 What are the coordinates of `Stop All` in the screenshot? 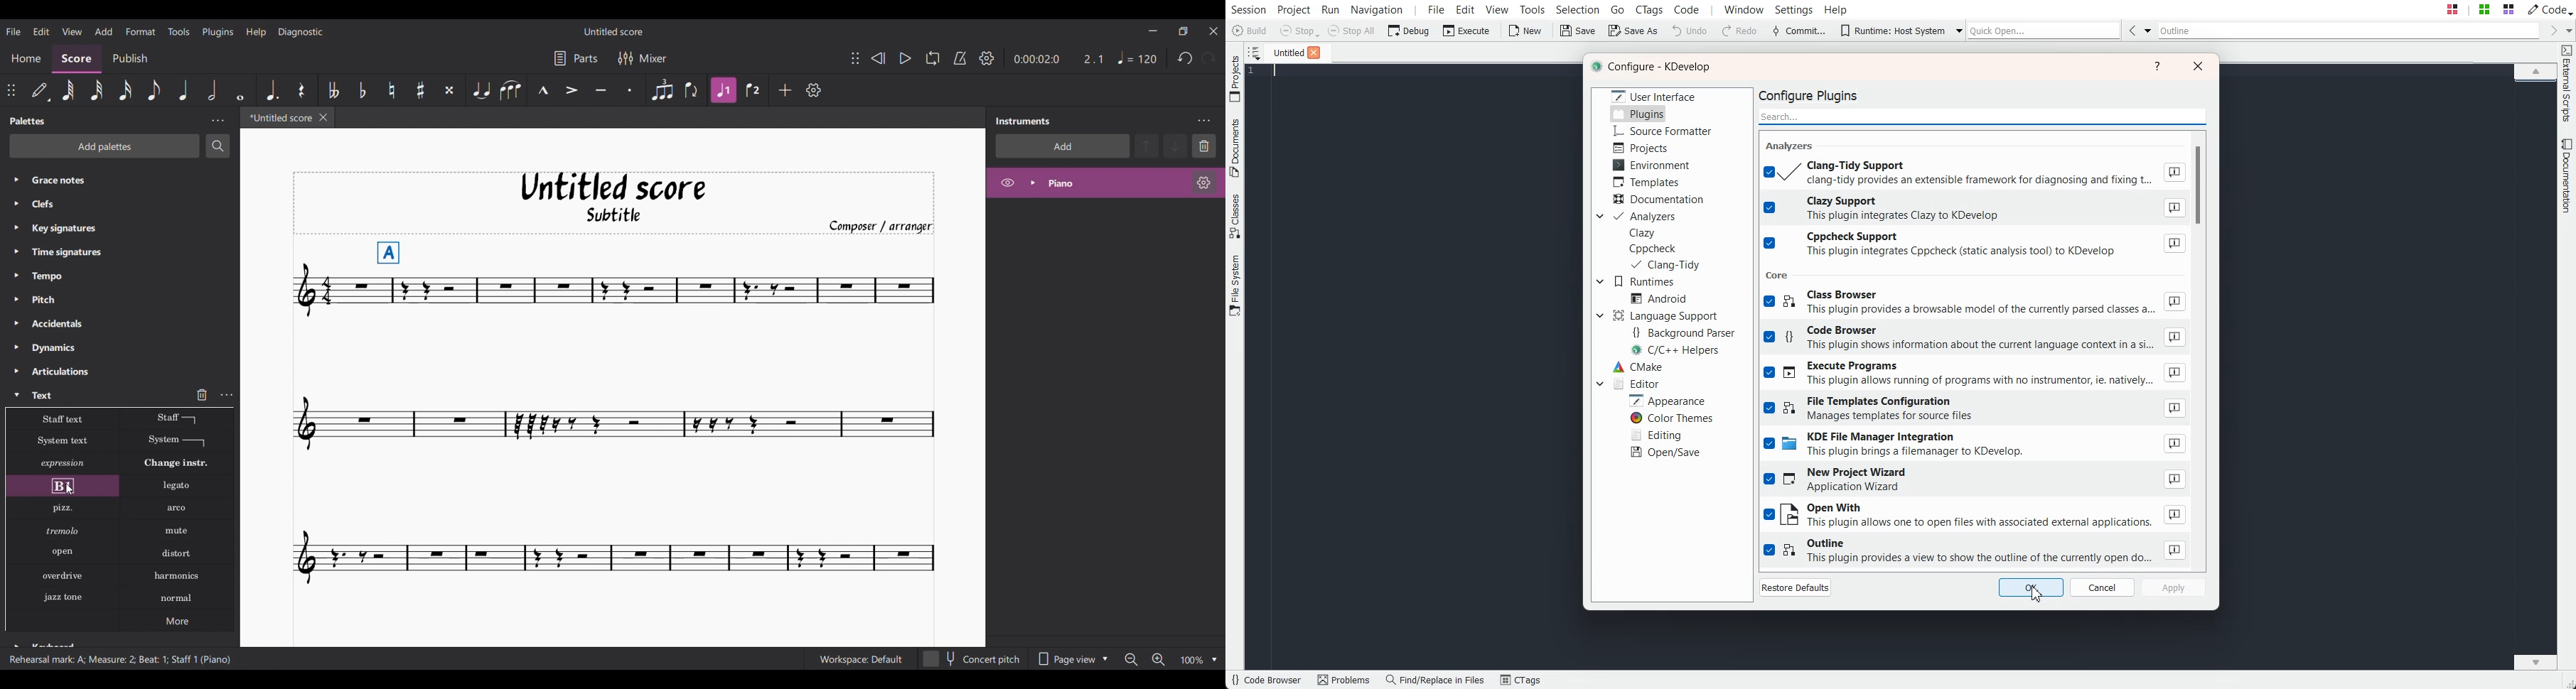 It's located at (1352, 31).